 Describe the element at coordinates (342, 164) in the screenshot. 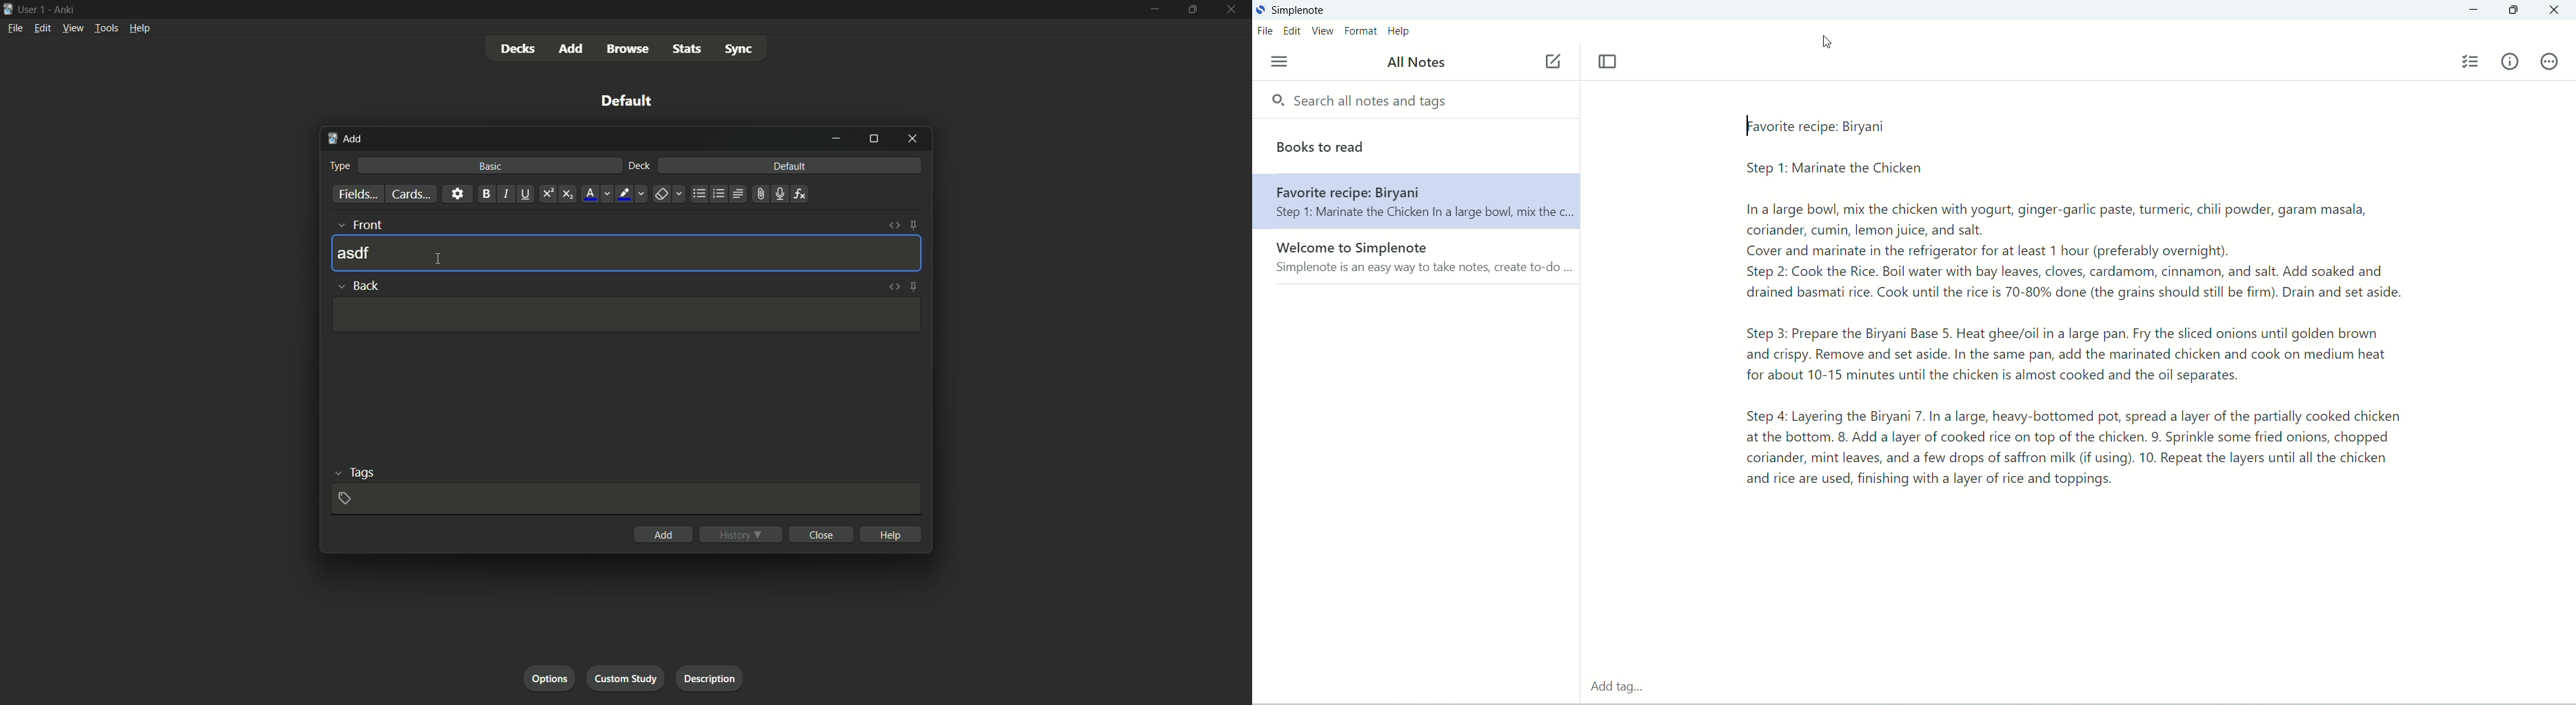

I see `type` at that location.